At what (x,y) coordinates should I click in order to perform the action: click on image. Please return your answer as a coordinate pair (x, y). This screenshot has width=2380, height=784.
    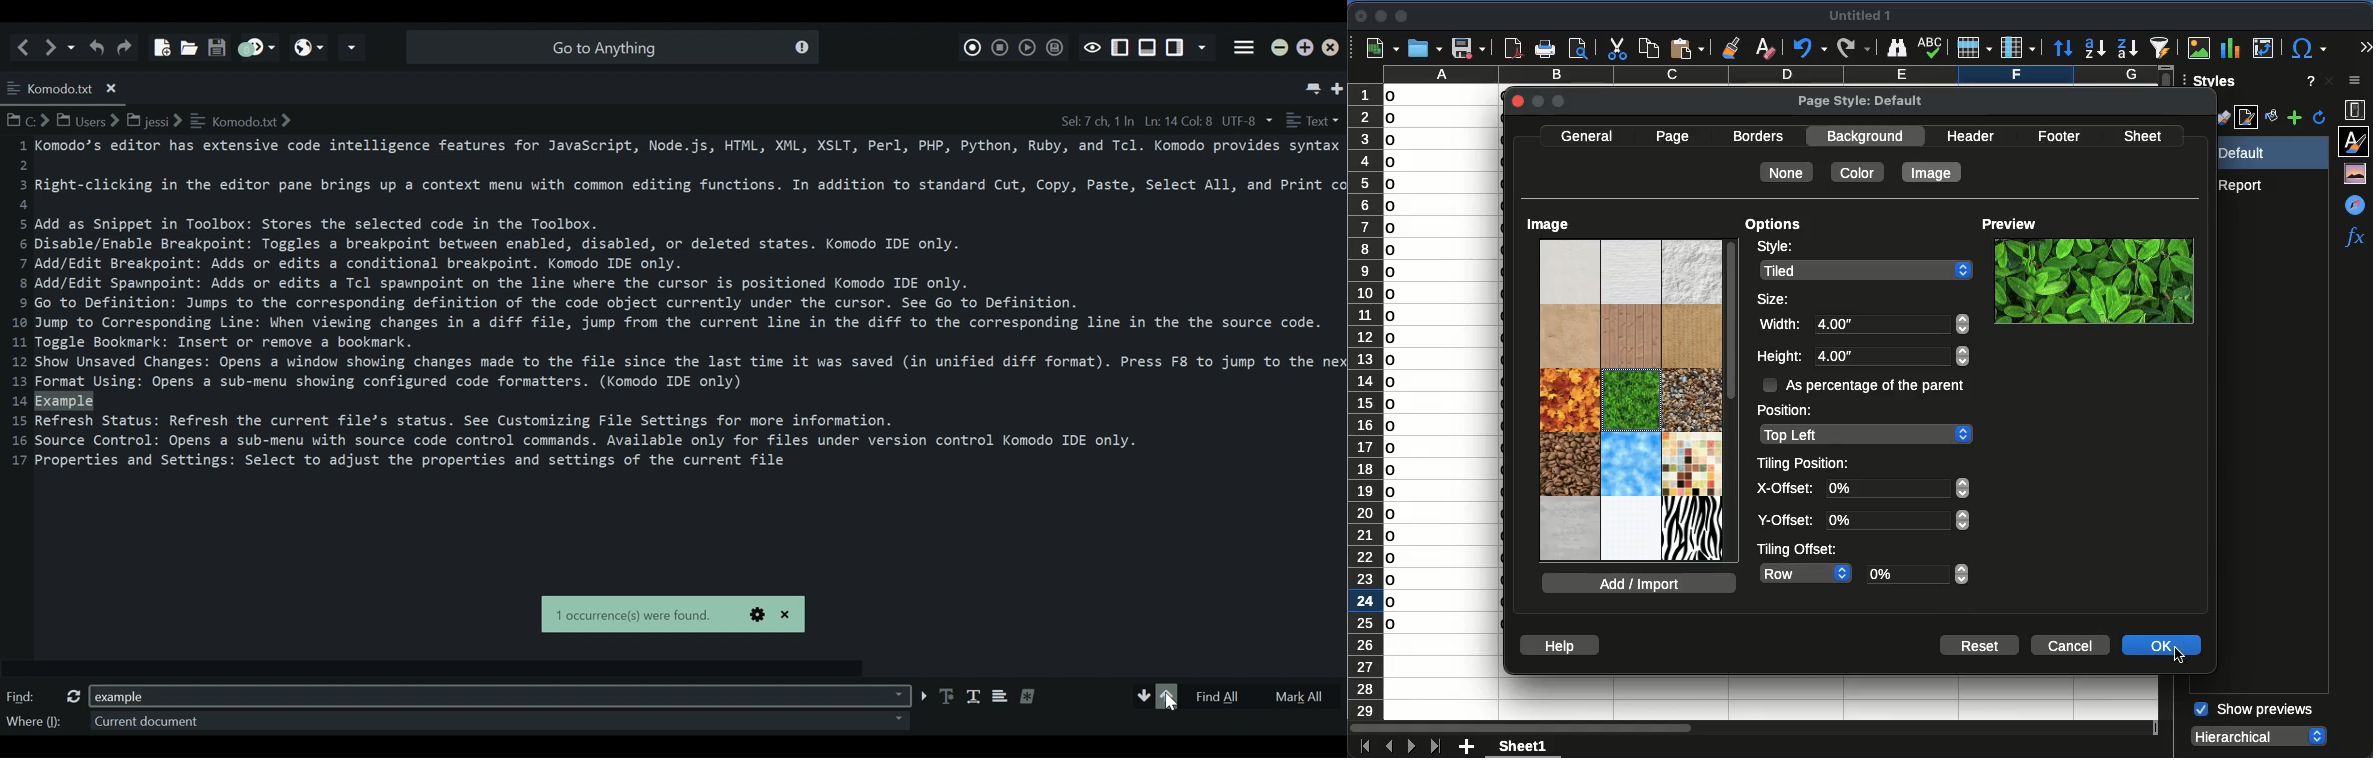
    Looking at the image, I should click on (1932, 173).